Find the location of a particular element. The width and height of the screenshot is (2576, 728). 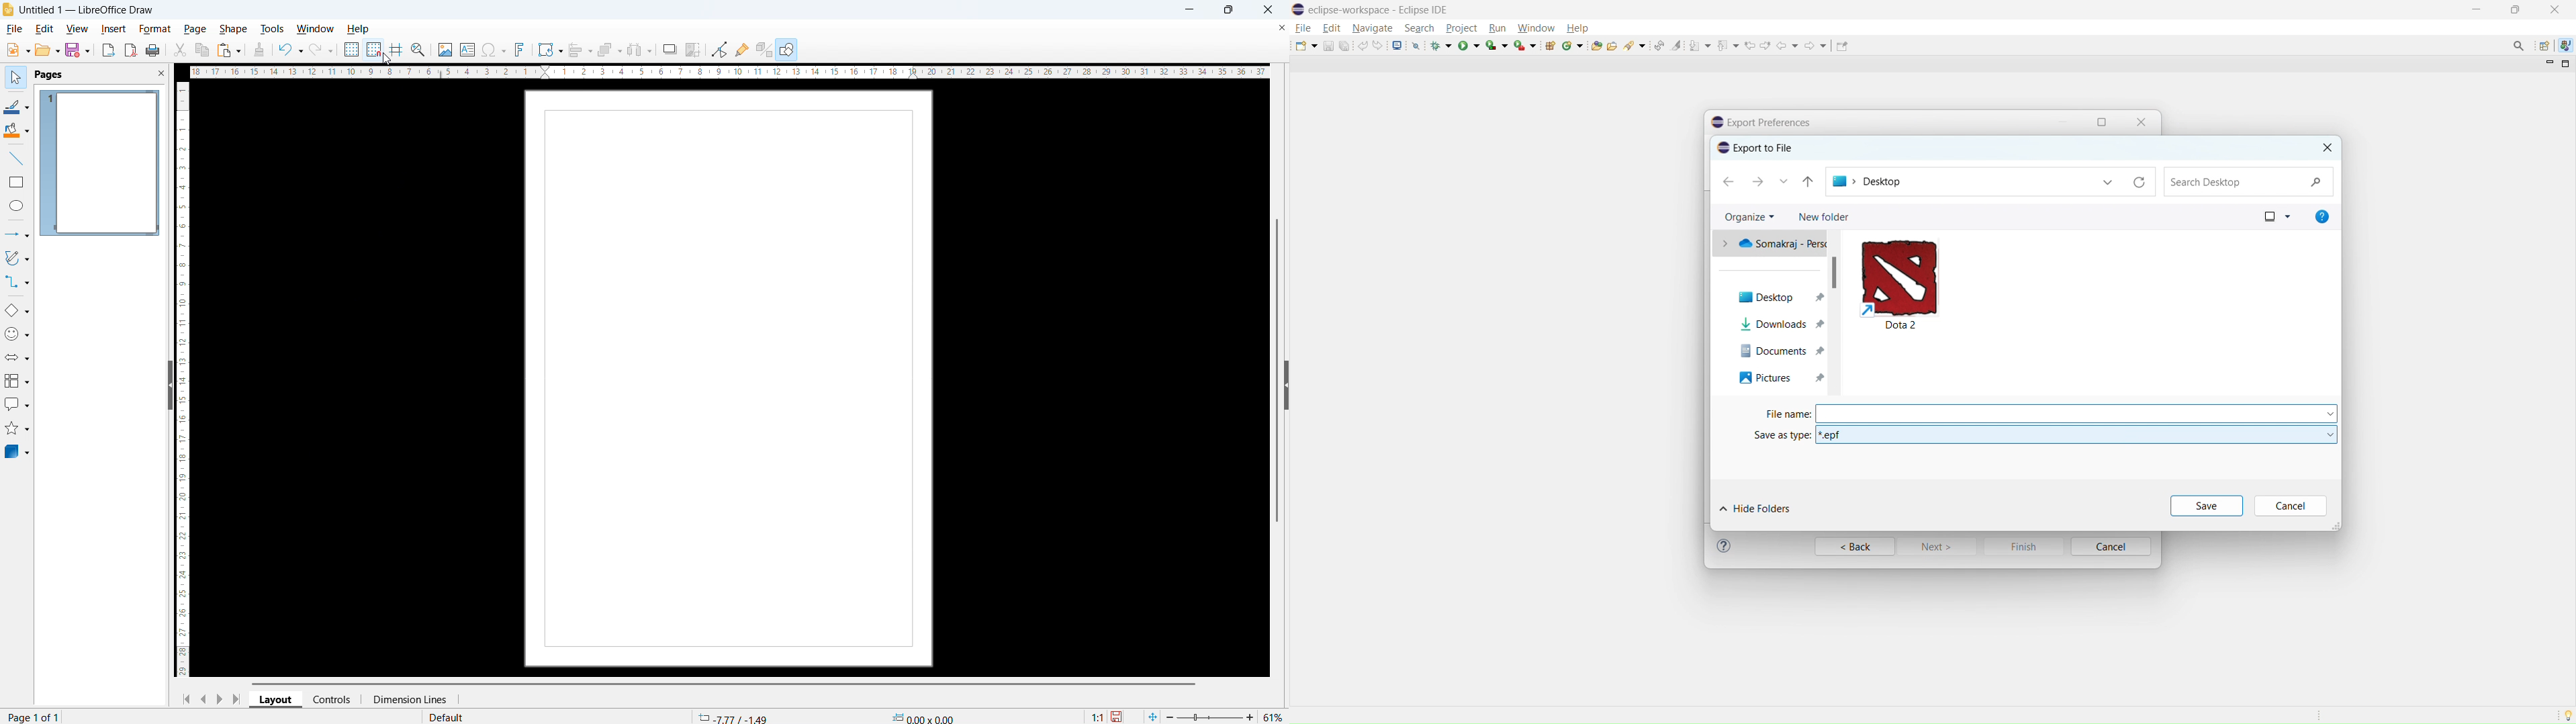

help  is located at coordinates (357, 30).